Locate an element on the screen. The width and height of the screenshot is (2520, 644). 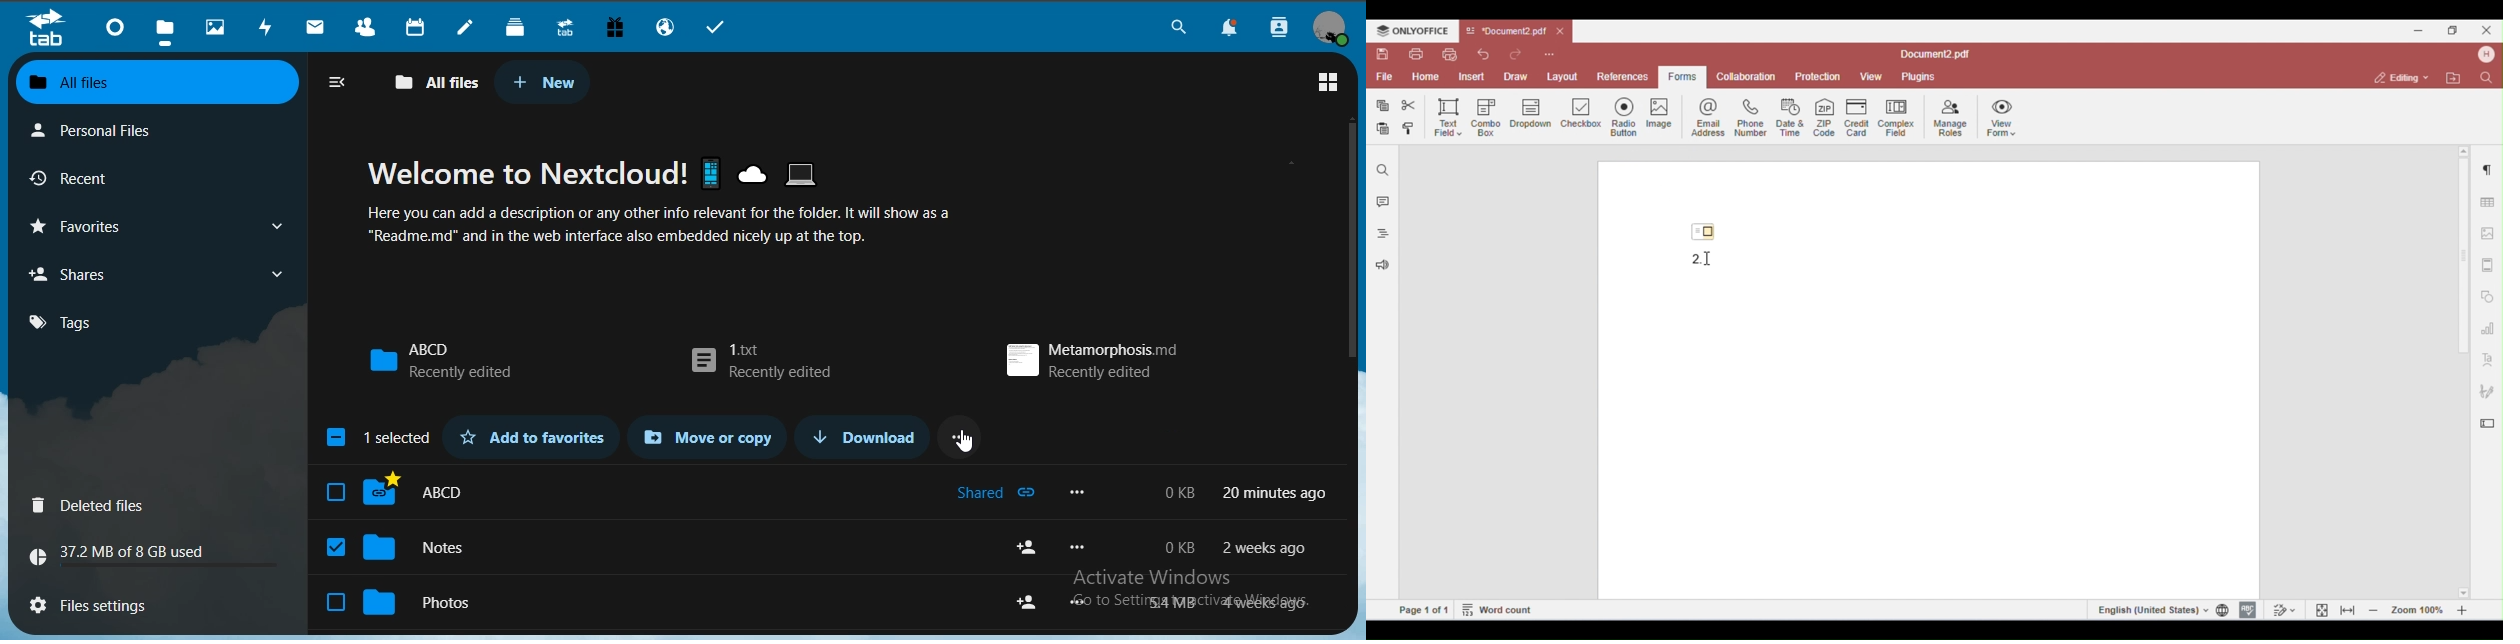
20 min ago is located at coordinates (1276, 491).